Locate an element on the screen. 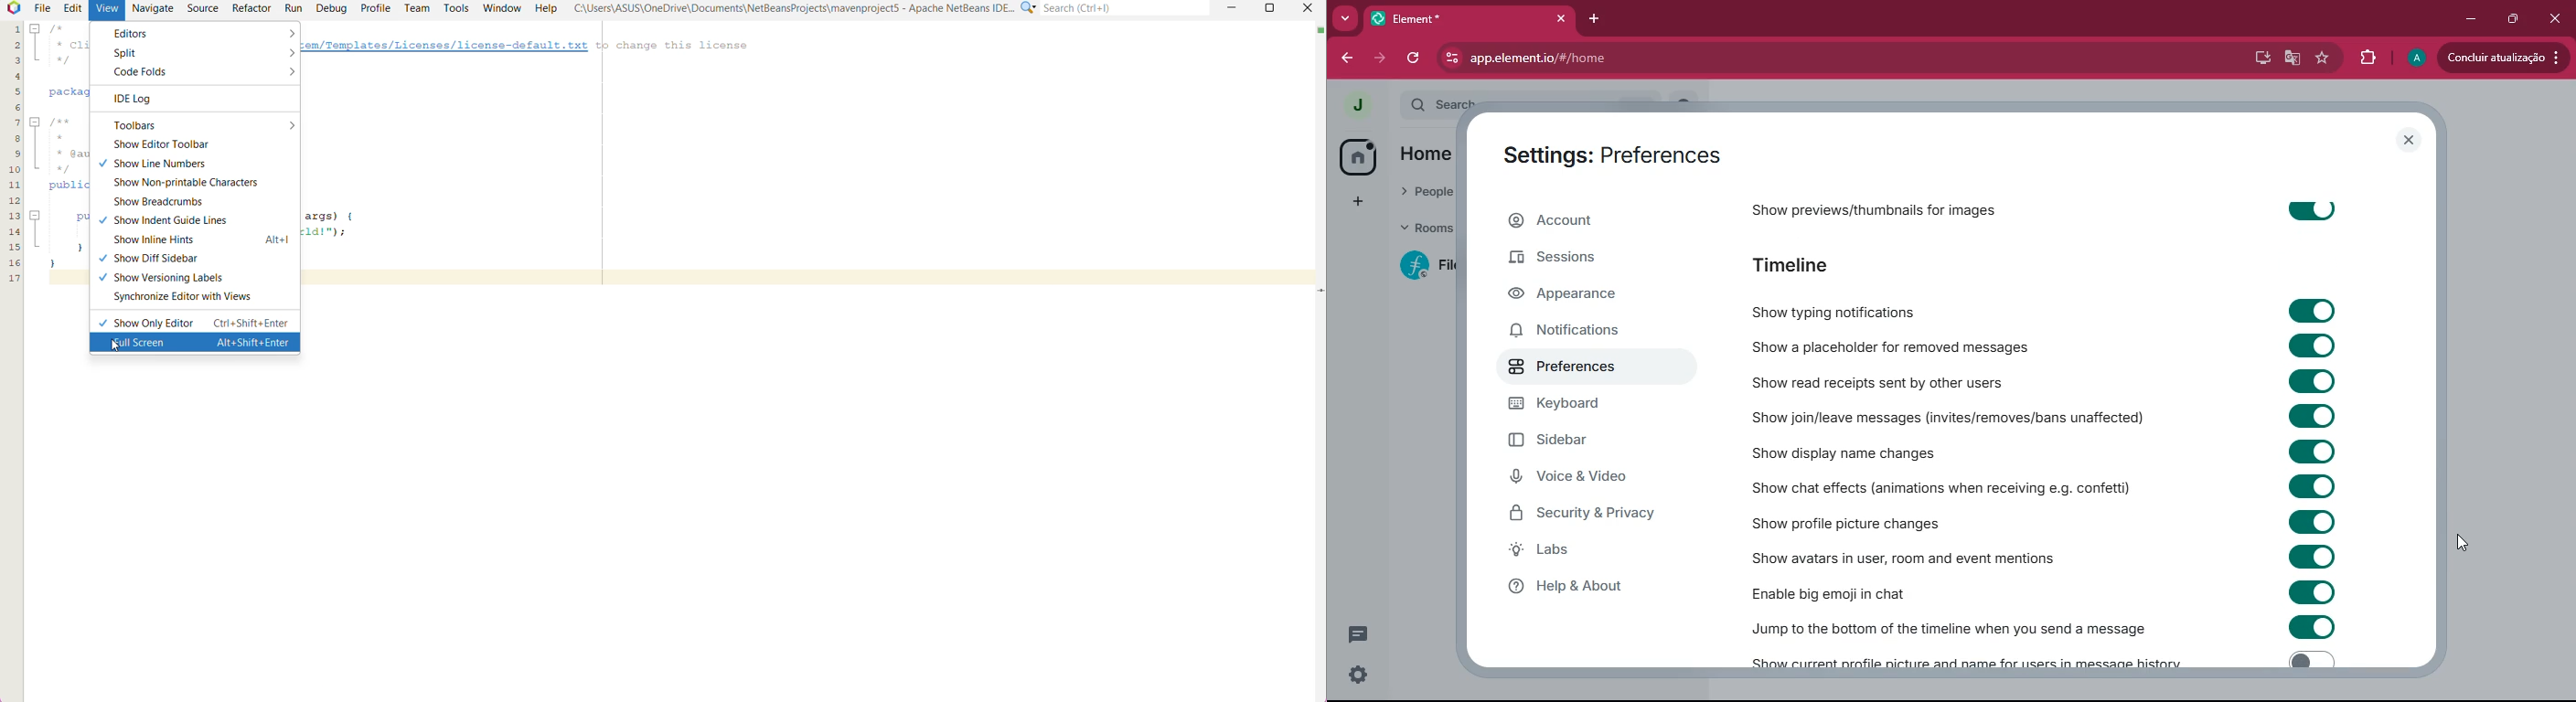  home is located at coordinates (1352, 159).